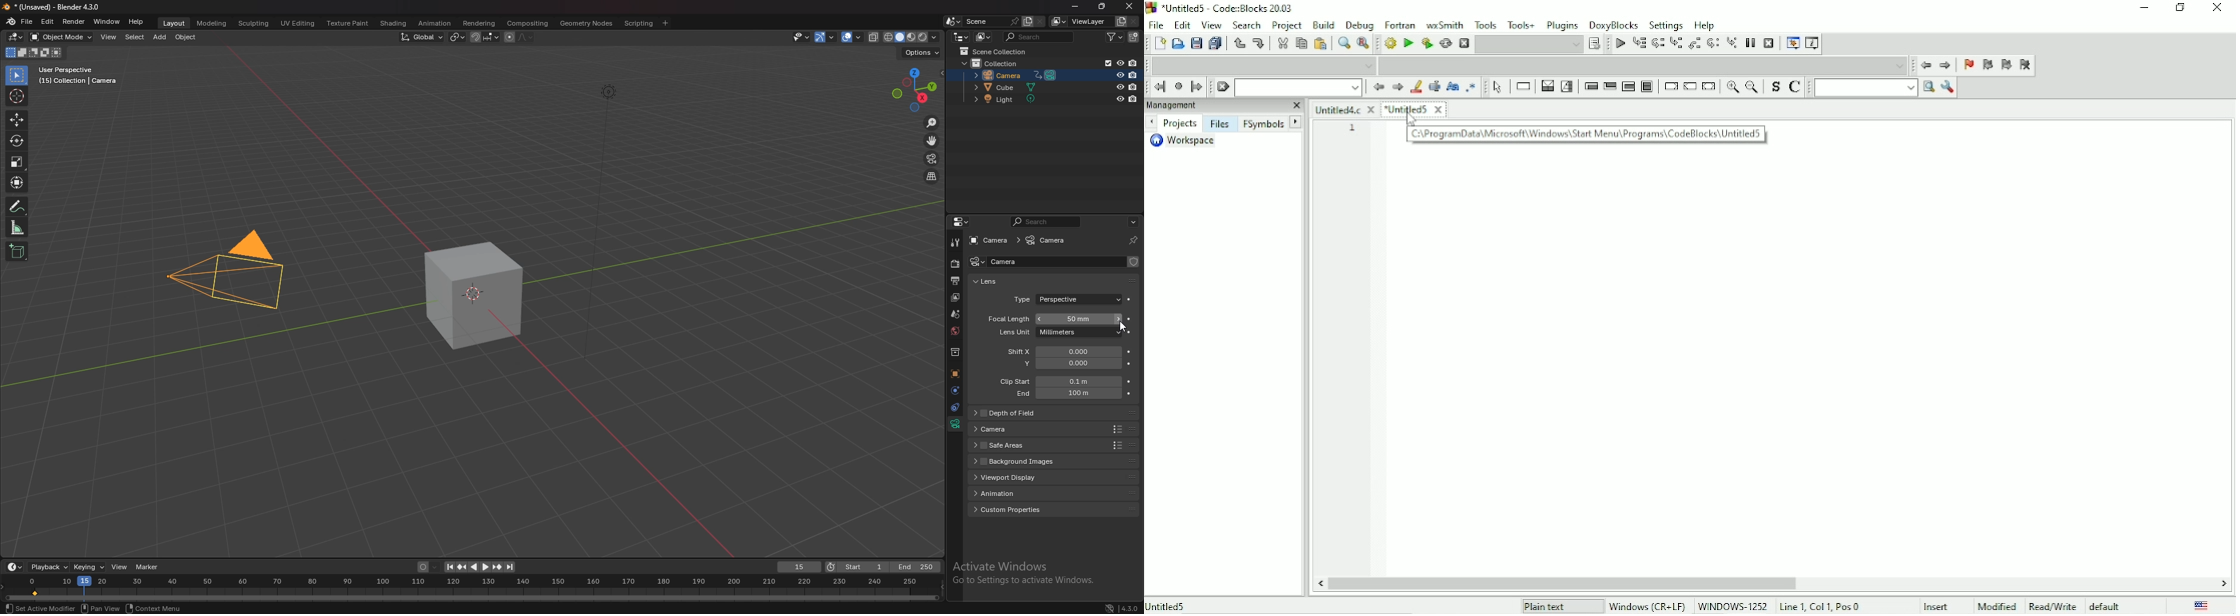 The width and height of the screenshot is (2240, 616). What do you see at coordinates (1938, 606) in the screenshot?
I see `Insert` at bounding box center [1938, 606].